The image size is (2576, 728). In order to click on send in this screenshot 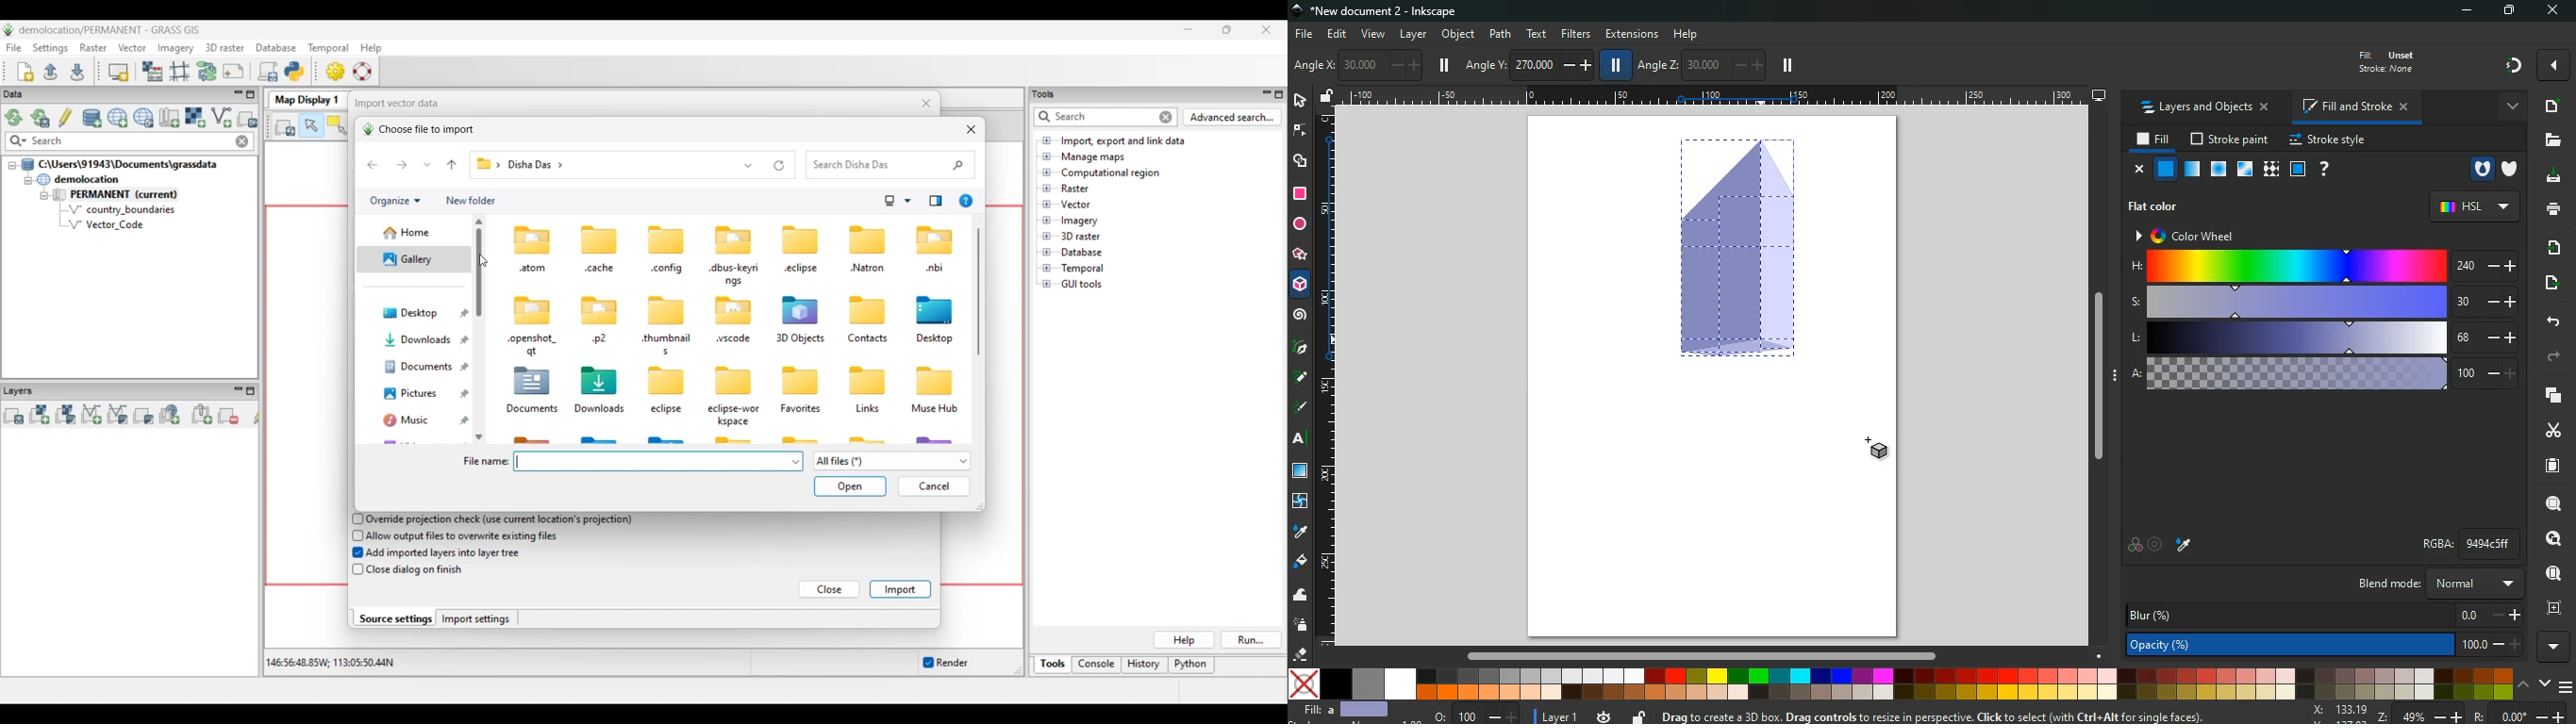, I will do `click(2547, 284)`.